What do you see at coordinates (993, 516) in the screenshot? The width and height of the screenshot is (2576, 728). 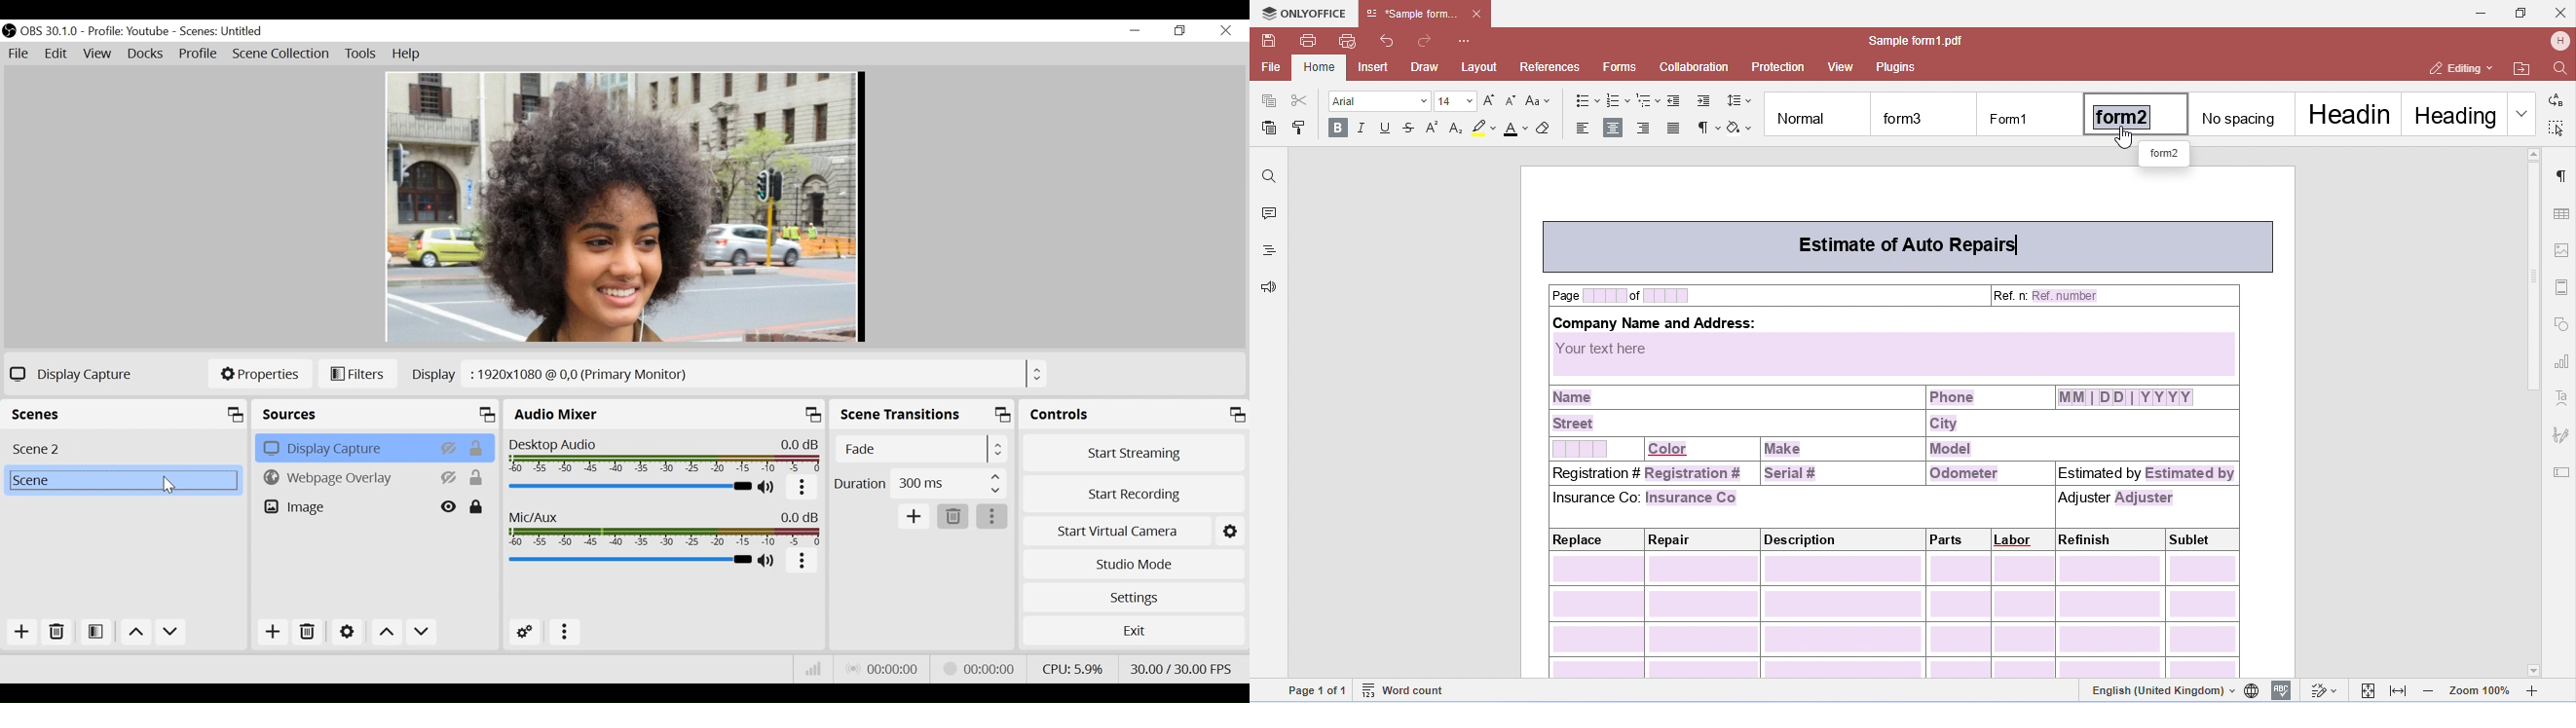 I see `more options` at bounding box center [993, 516].